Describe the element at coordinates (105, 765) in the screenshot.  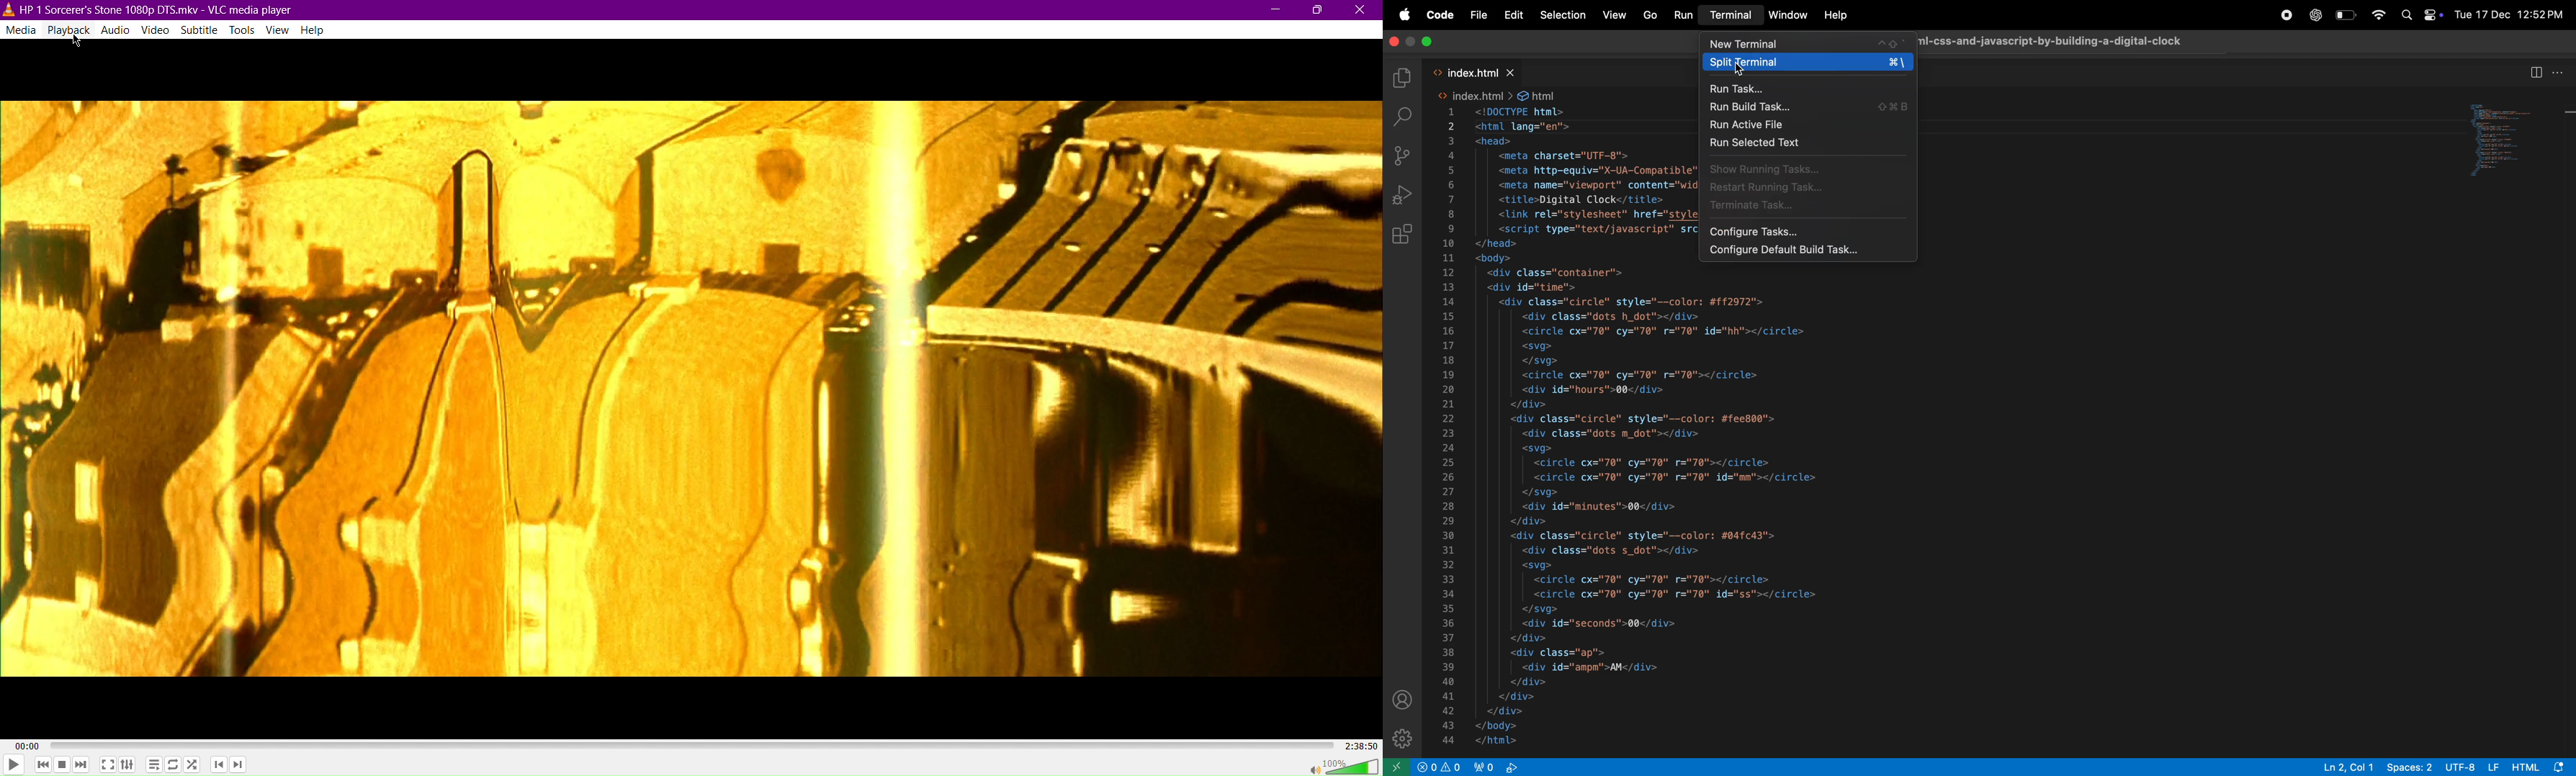
I see `Fullscreen` at that location.